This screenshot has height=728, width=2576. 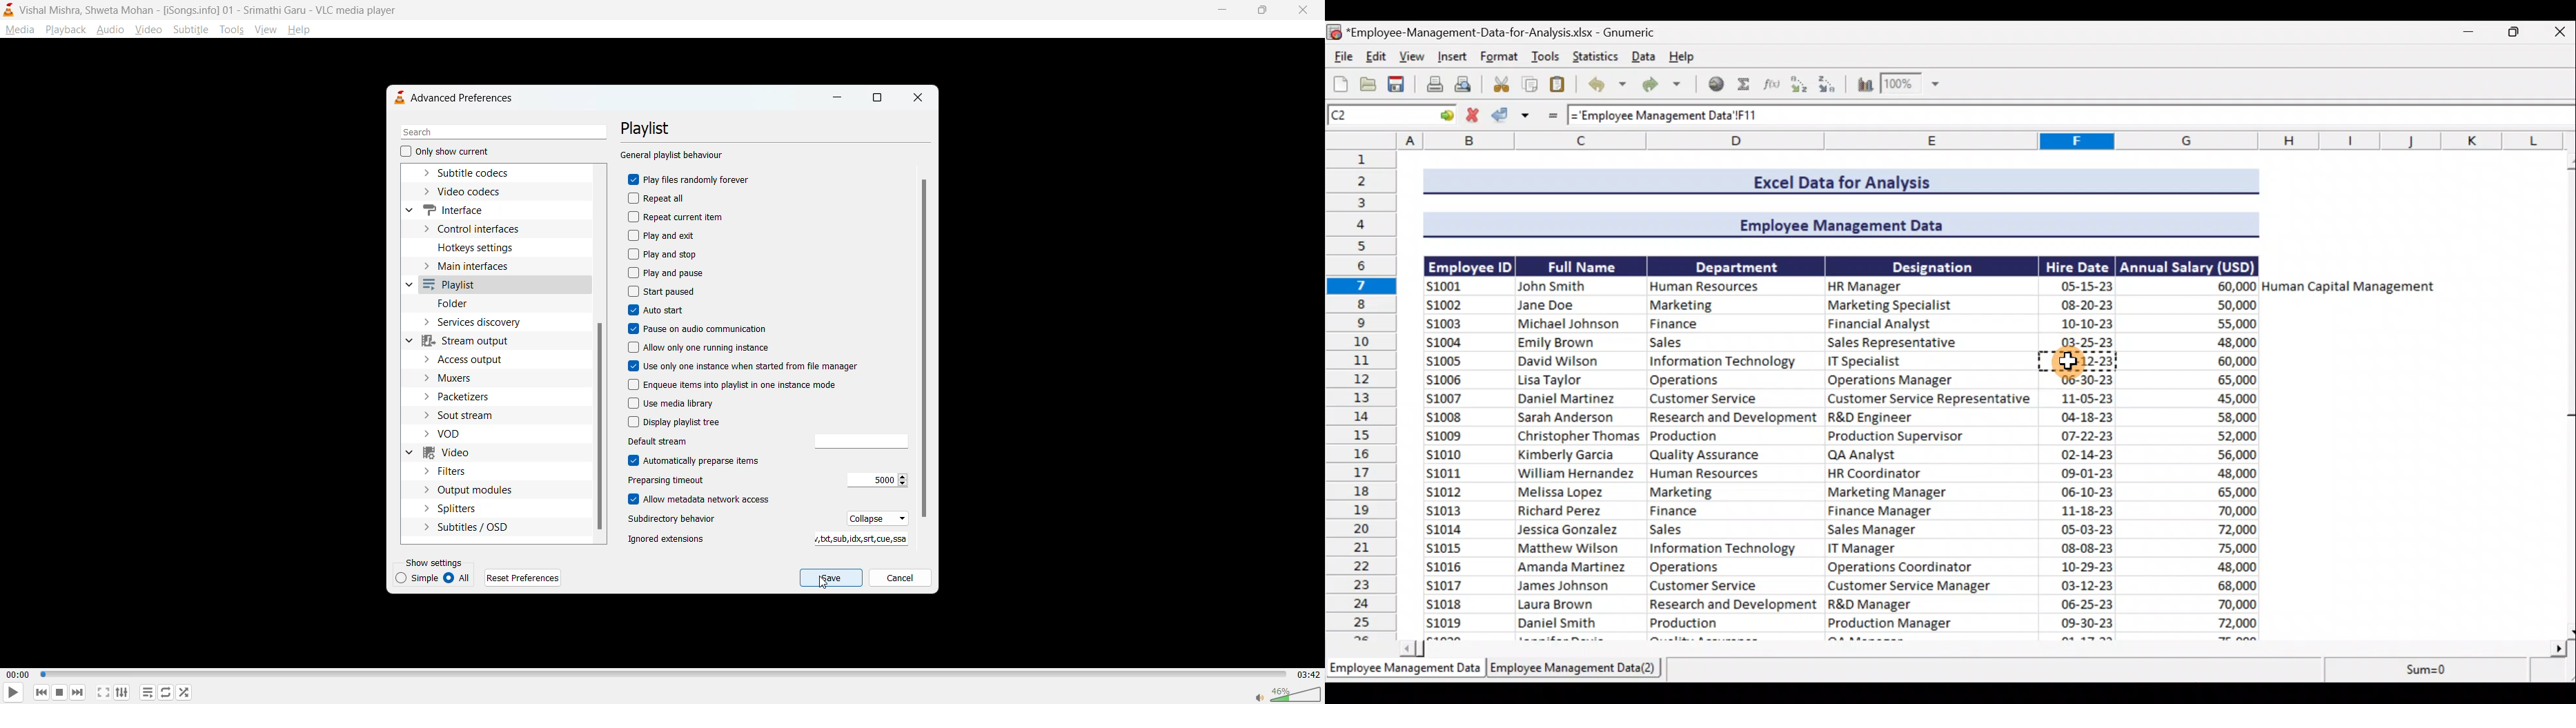 What do you see at coordinates (681, 481) in the screenshot?
I see `preparsing timeout` at bounding box center [681, 481].